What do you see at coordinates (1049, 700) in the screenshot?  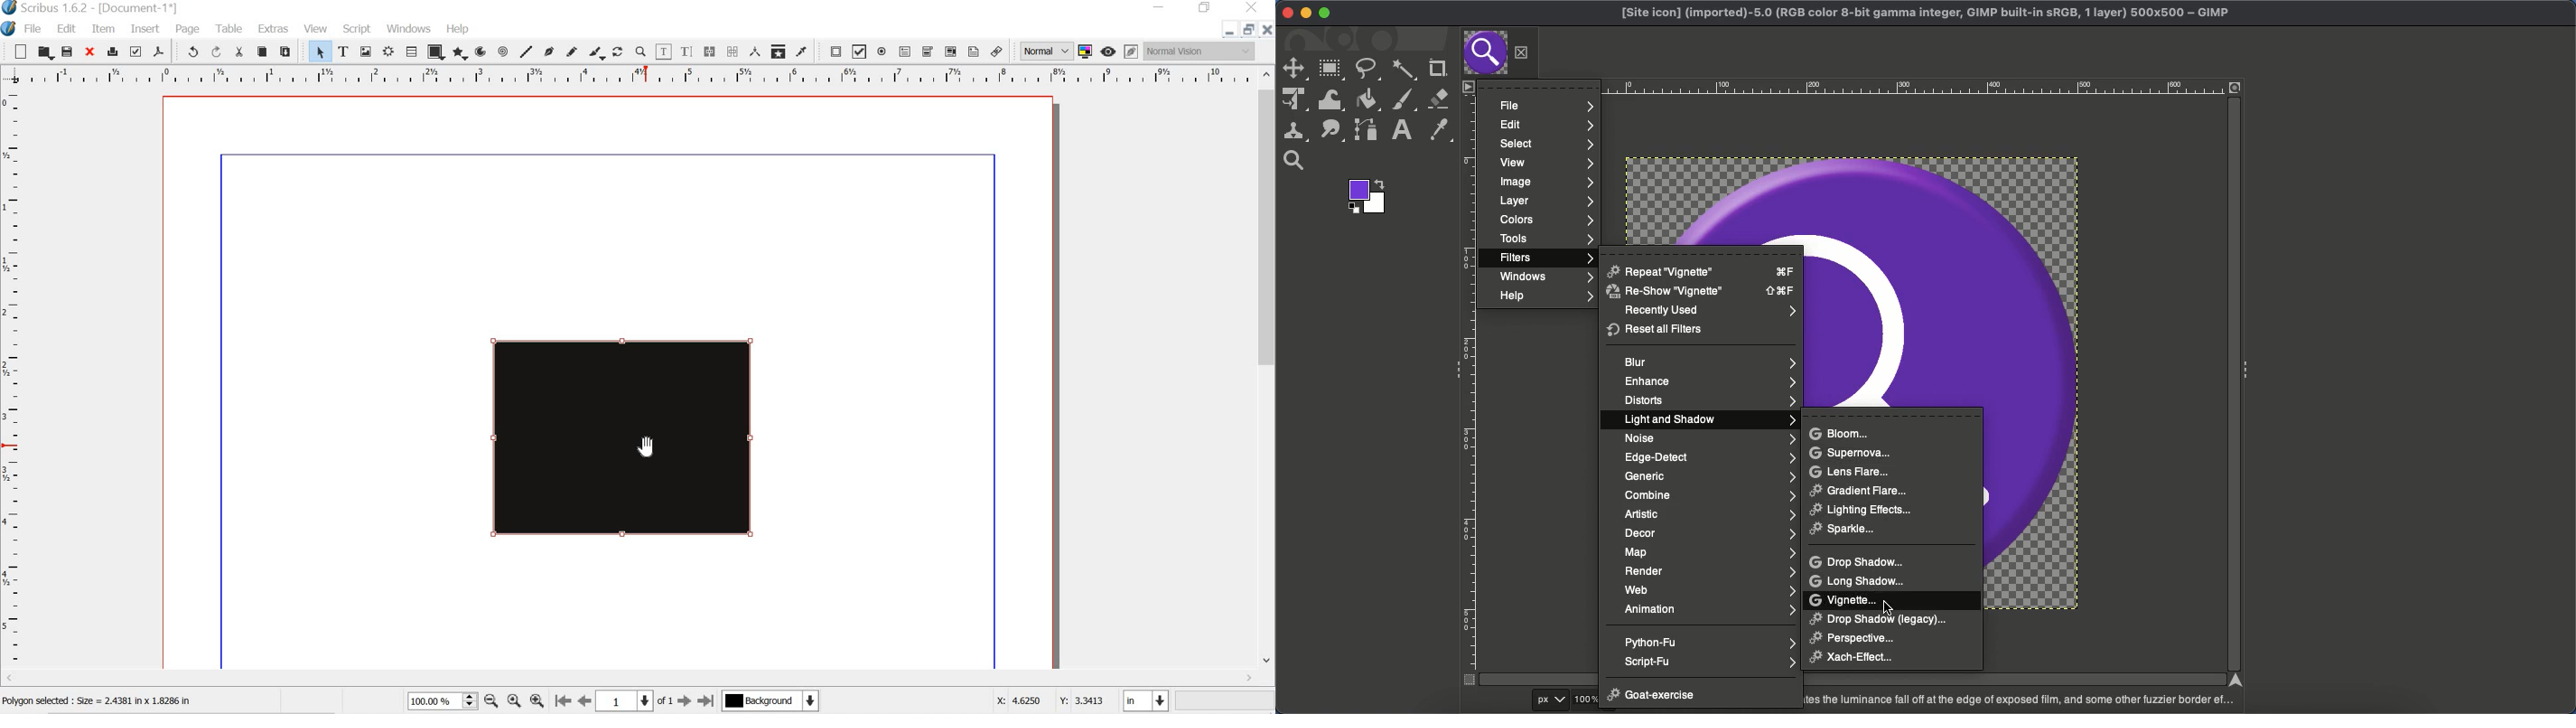 I see `x: 4.6250  y:3.3413` at bounding box center [1049, 700].